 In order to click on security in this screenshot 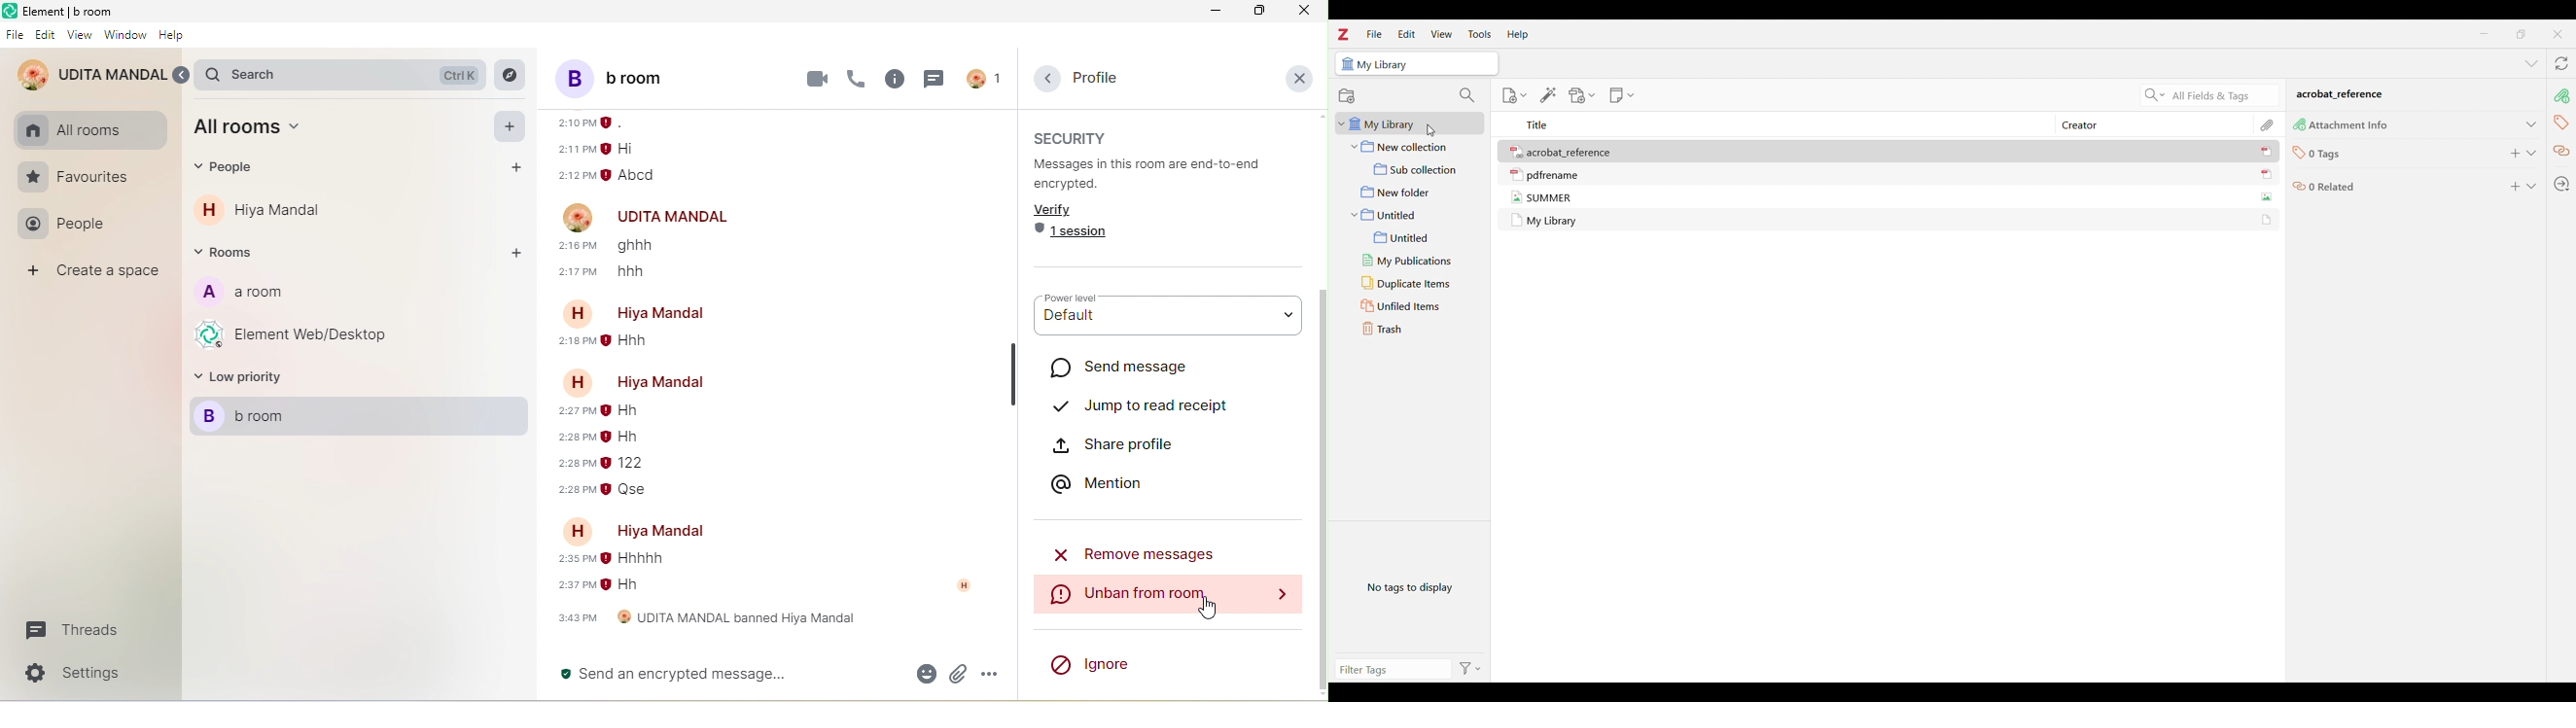, I will do `click(1076, 137)`.